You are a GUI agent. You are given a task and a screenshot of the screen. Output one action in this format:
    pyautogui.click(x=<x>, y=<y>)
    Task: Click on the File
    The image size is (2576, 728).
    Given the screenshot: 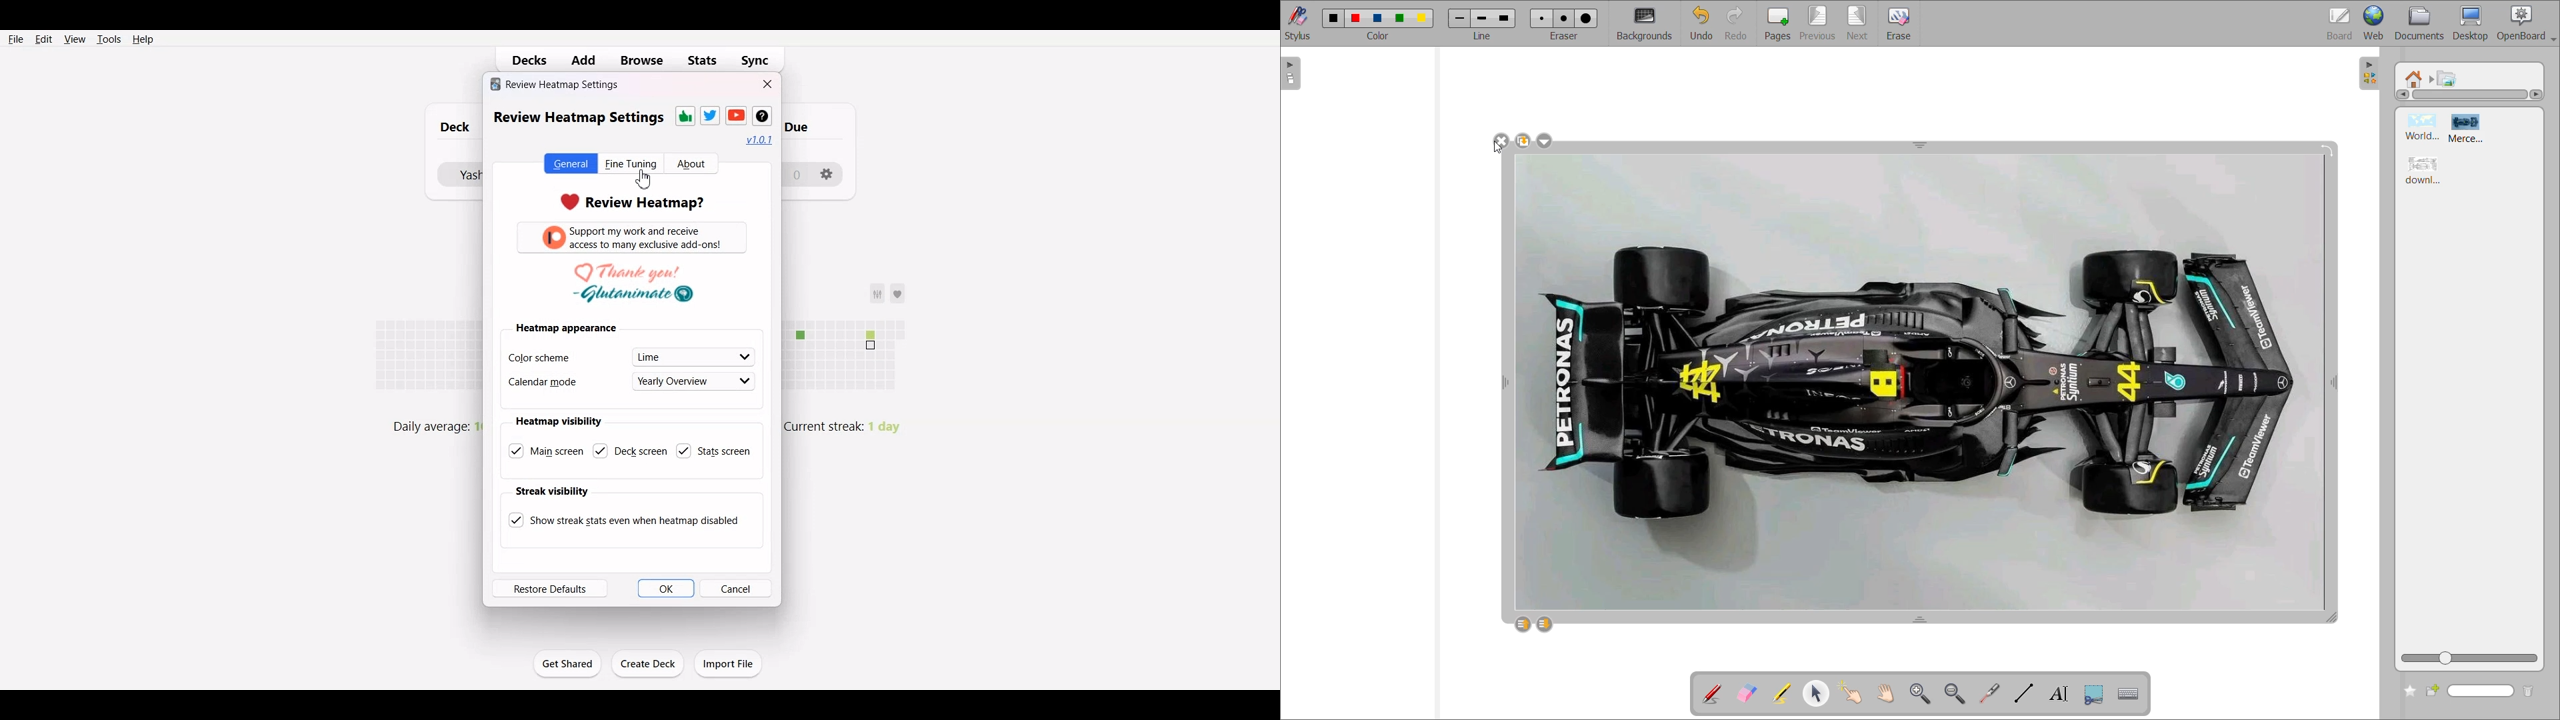 What is the action you would take?
    pyautogui.click(x=16, y=38)
    